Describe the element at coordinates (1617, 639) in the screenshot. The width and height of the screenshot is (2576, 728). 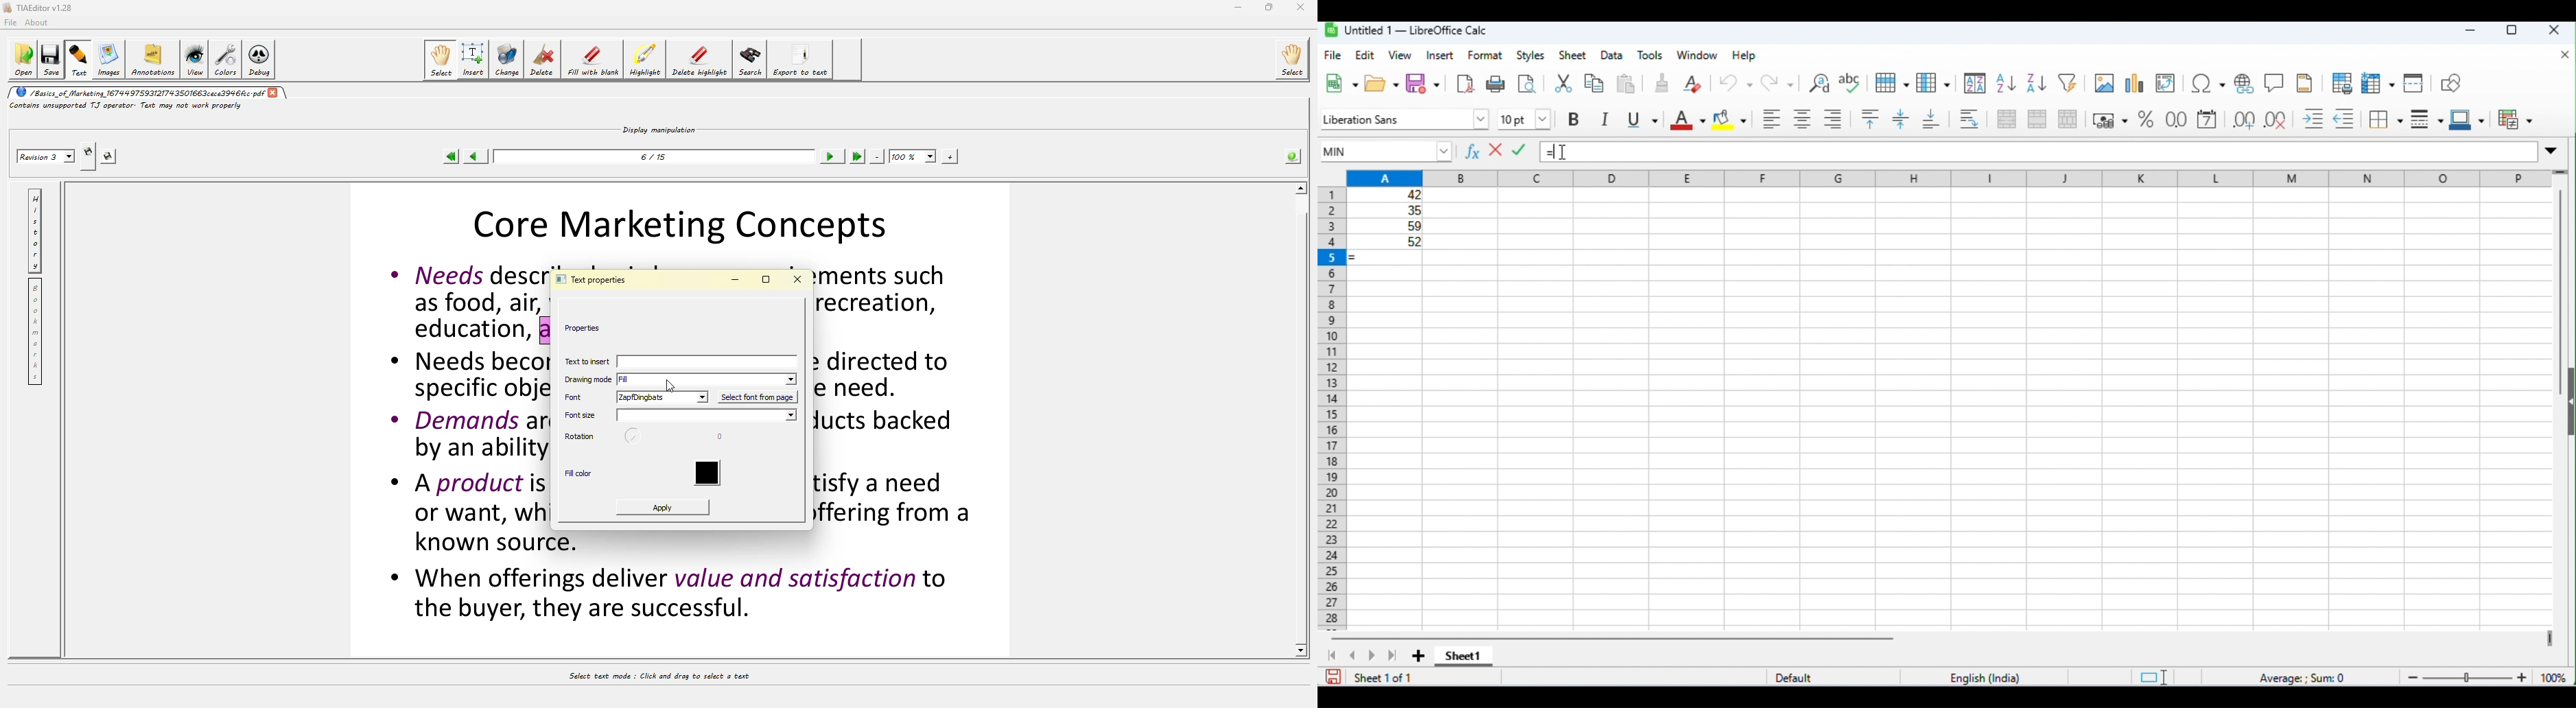
I see `horizontal scroll bar` at that location.